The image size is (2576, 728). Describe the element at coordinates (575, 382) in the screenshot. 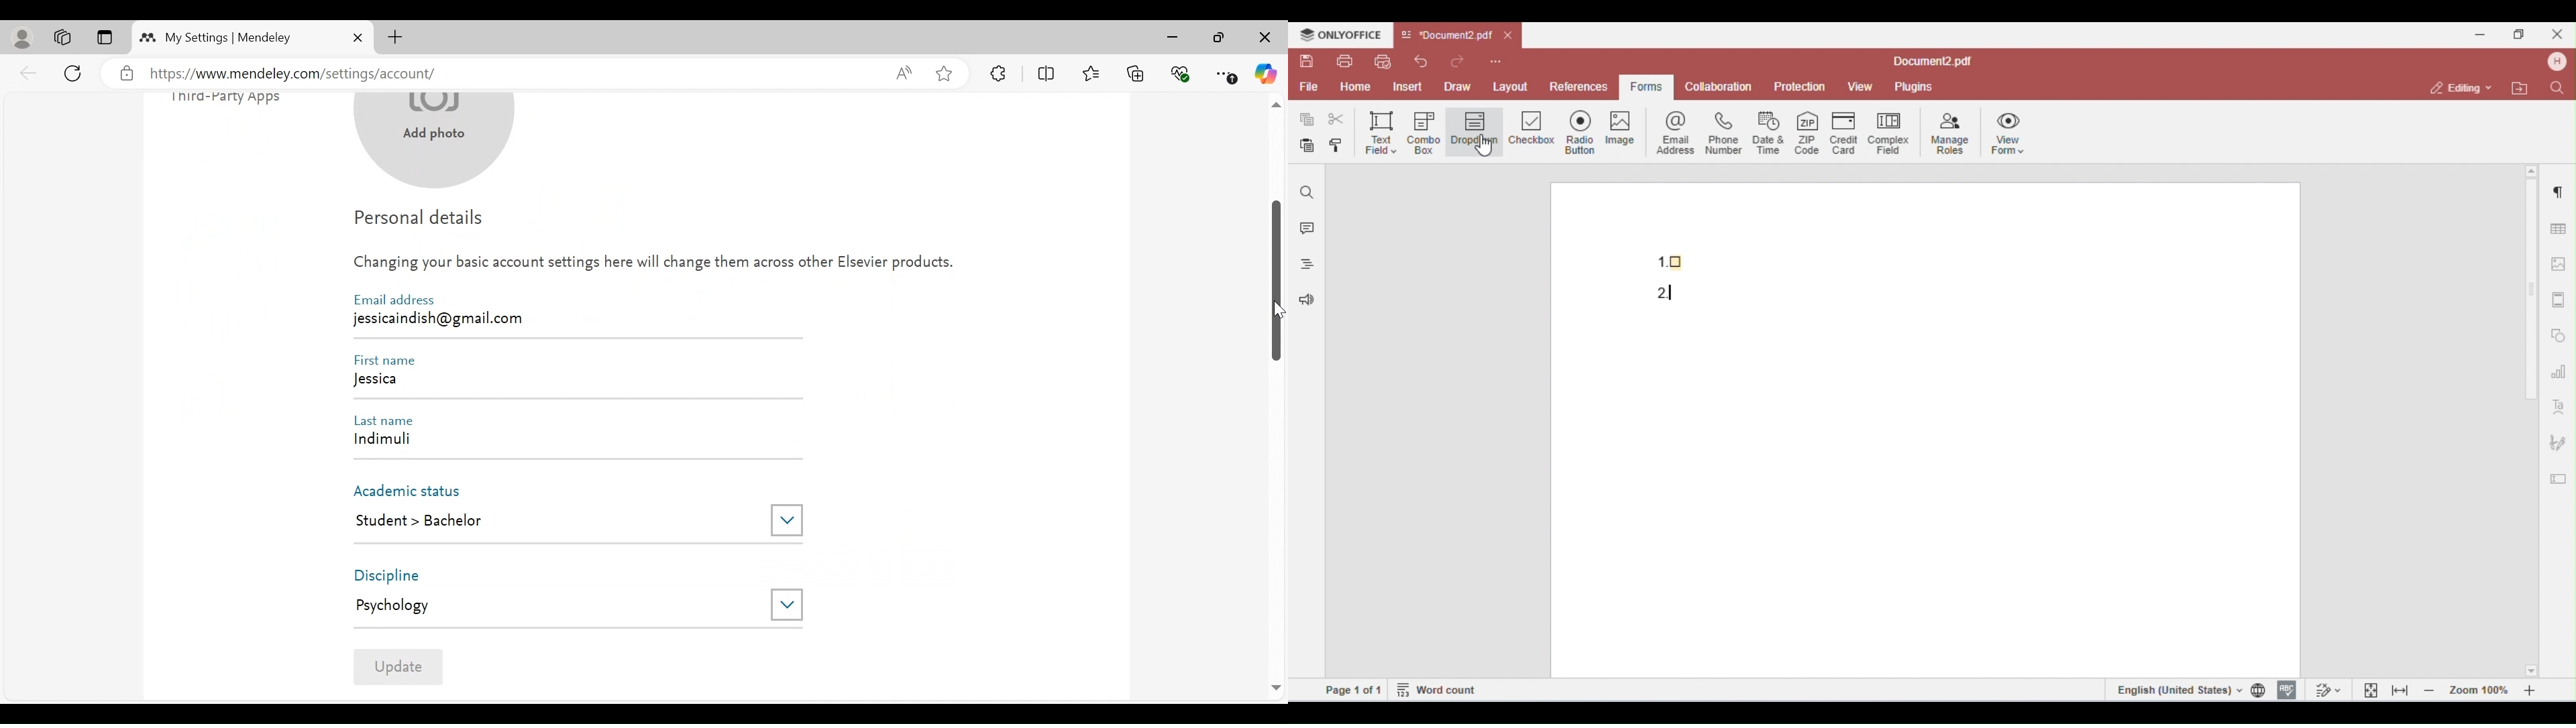

I see `Jessica` at that location.